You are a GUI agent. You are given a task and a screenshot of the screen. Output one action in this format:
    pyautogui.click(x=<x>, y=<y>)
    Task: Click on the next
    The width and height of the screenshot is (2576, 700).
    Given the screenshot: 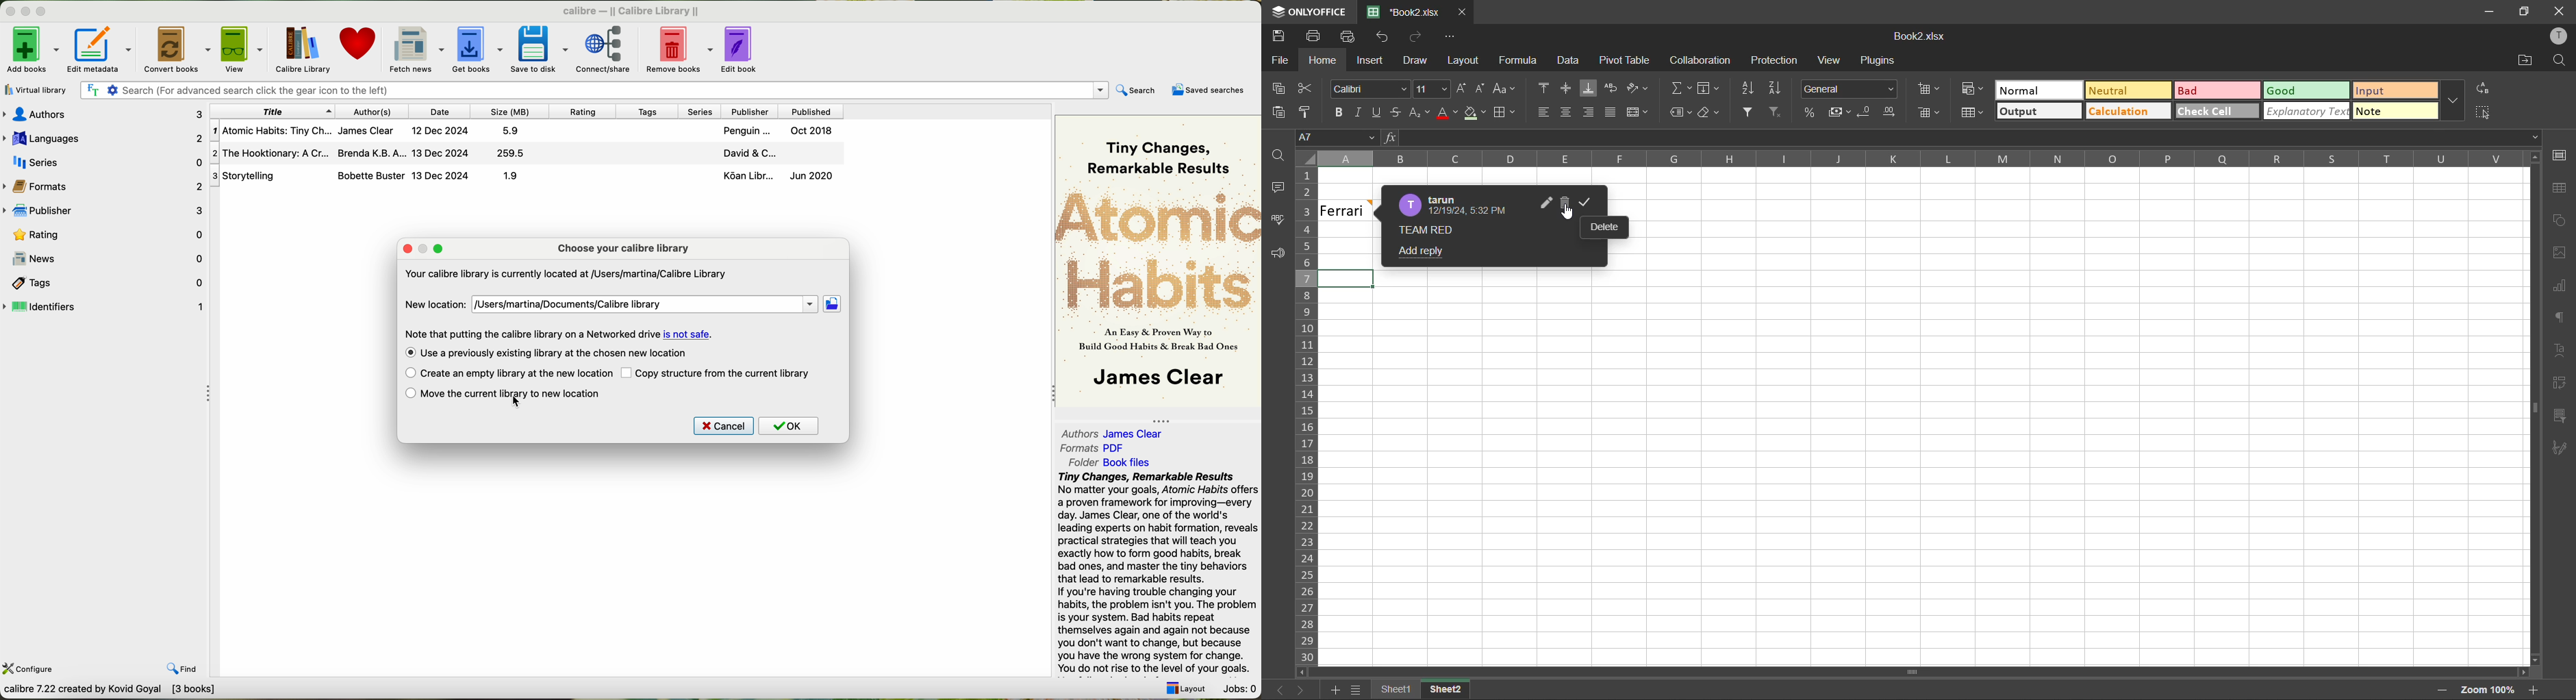 What is the action you would take?
    pyautogui.click(x=1302, y=688)
    